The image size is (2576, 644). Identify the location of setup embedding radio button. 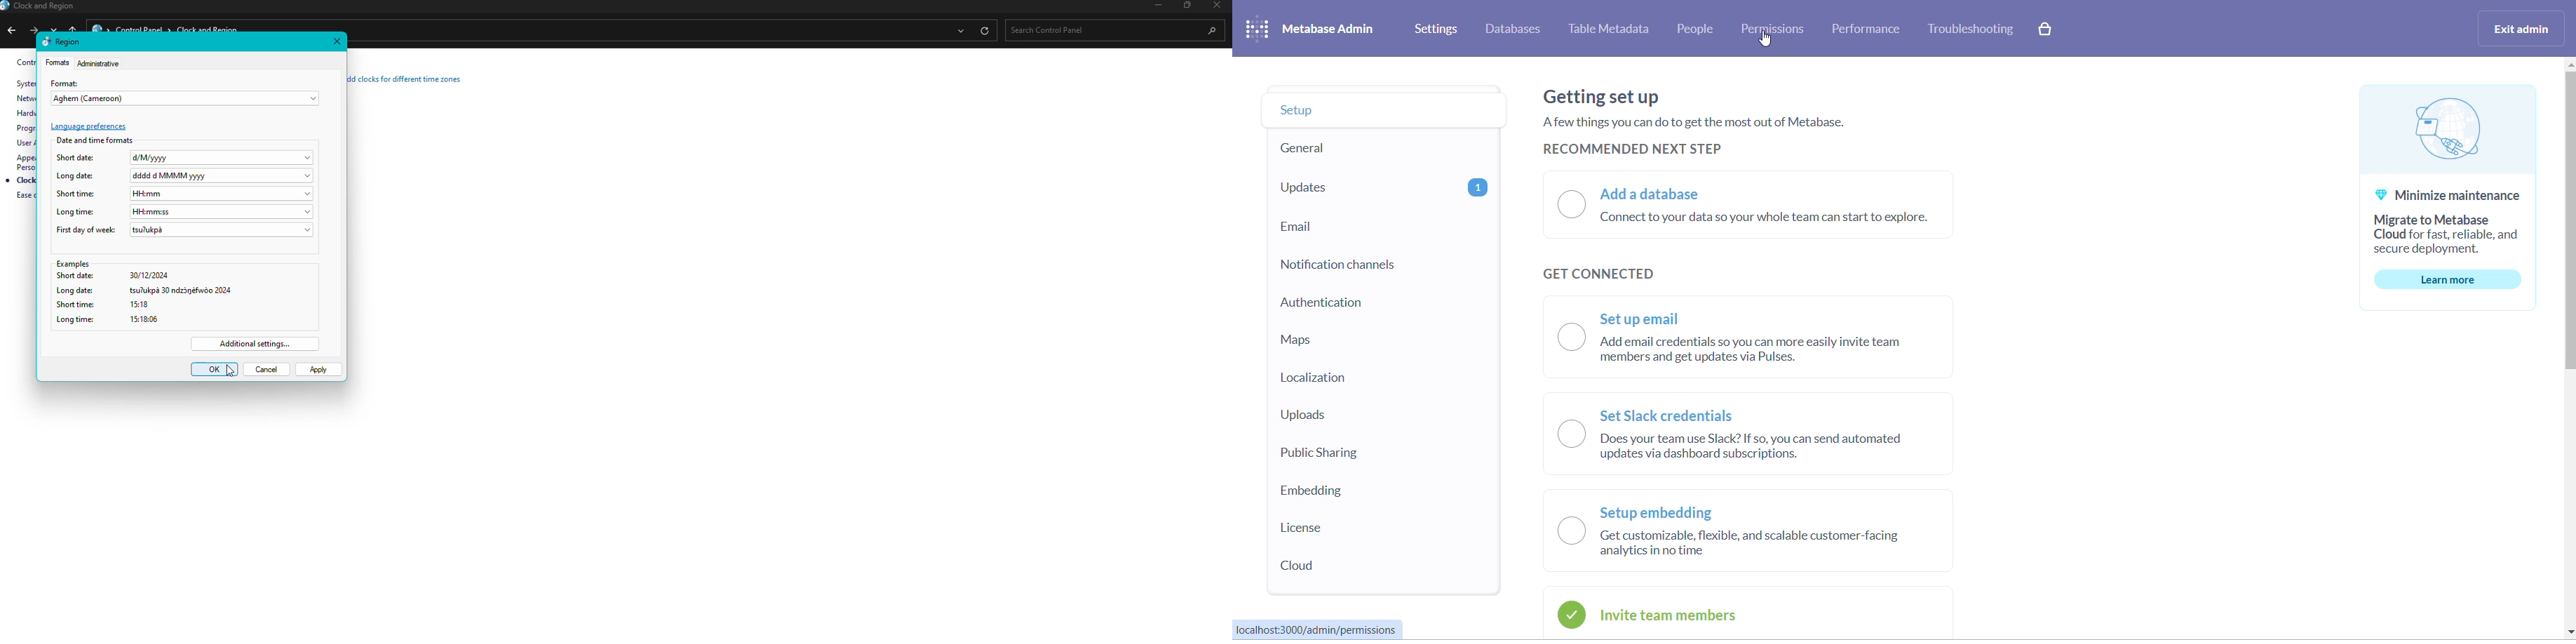
(1788, 538).